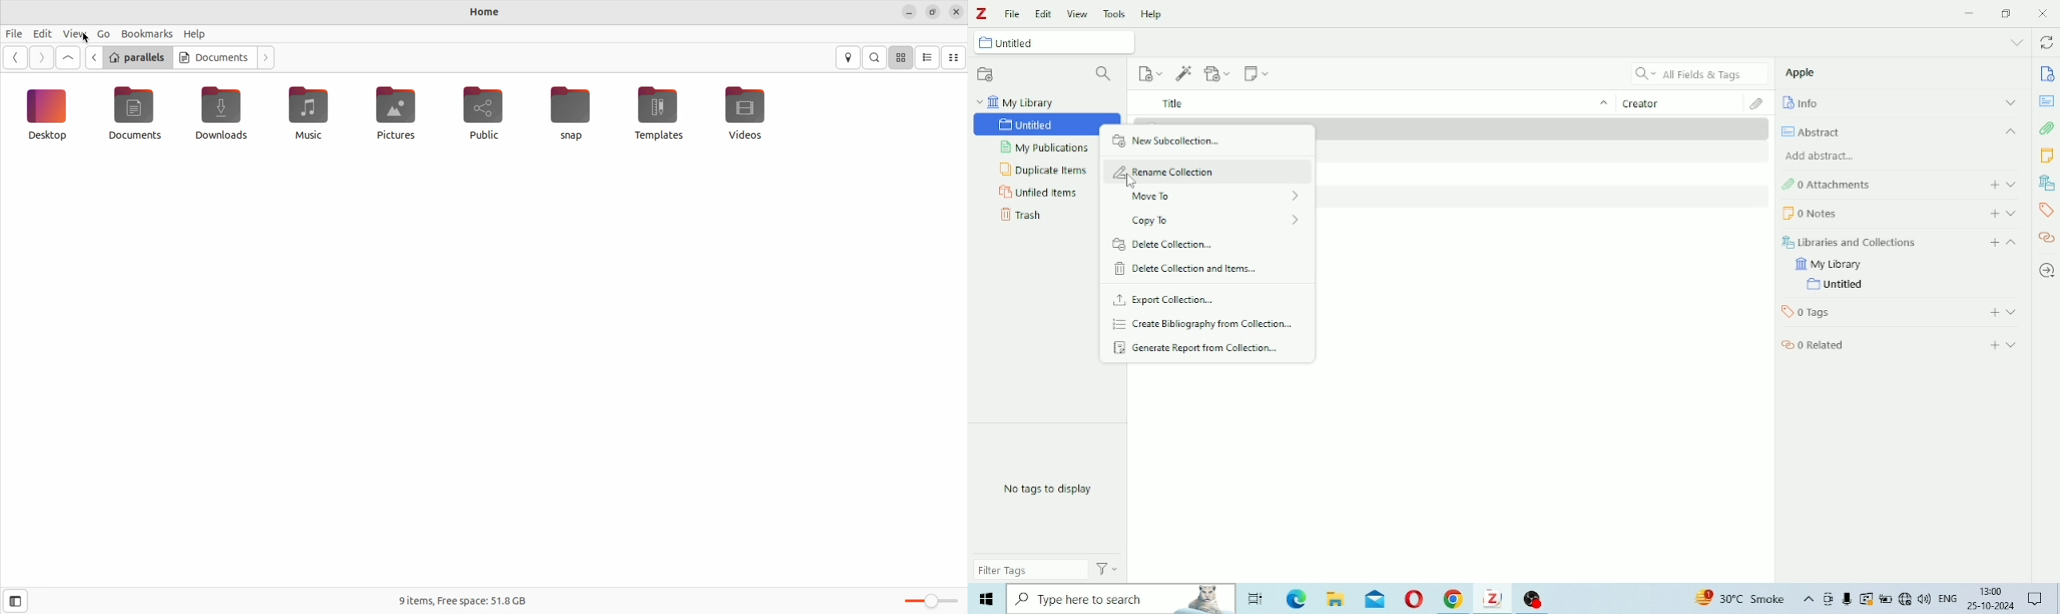 The height and width of the screenshot is (616, 2072). I want to click on Filter Collections, so click(1105, 73).